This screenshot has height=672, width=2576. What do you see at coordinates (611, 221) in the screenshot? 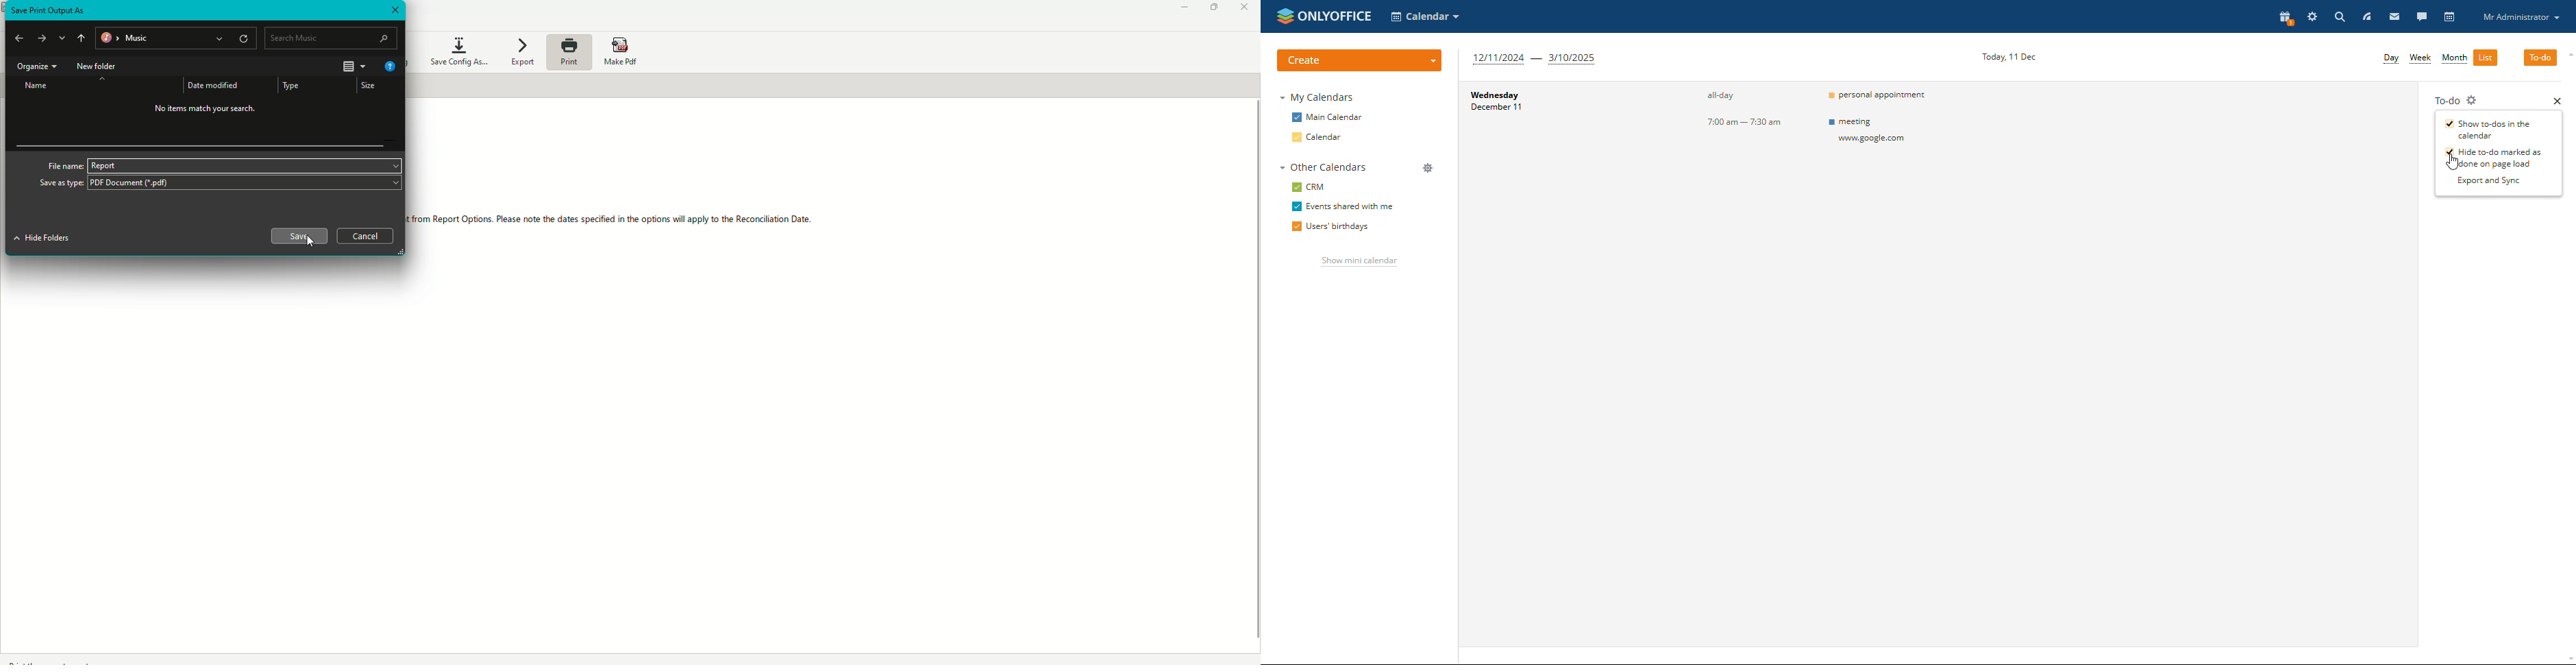
I see `The reconcile report is designed to be similar to the formal reconciliation tool. Please select the account from report Options.Please note the dates specified in the options will apply to the reconciliation data` at bounding box center [611, 221].